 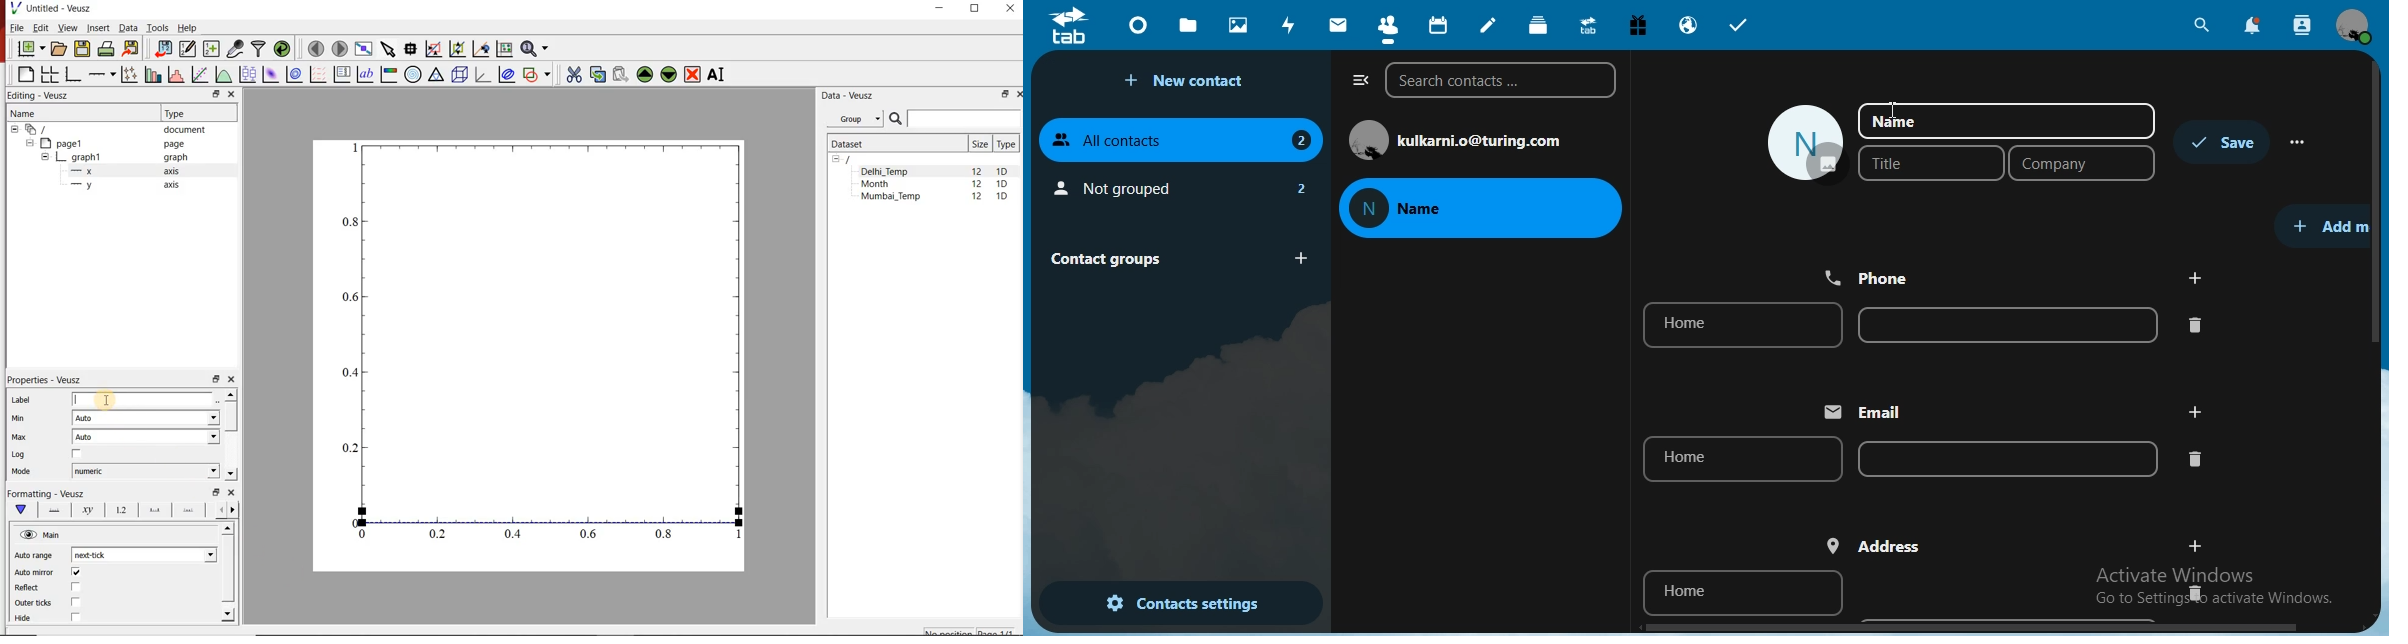 What do you see at coordinates (1896, 111) in the screenshot?
I see `cursor` at bounding box center [1896, 111].